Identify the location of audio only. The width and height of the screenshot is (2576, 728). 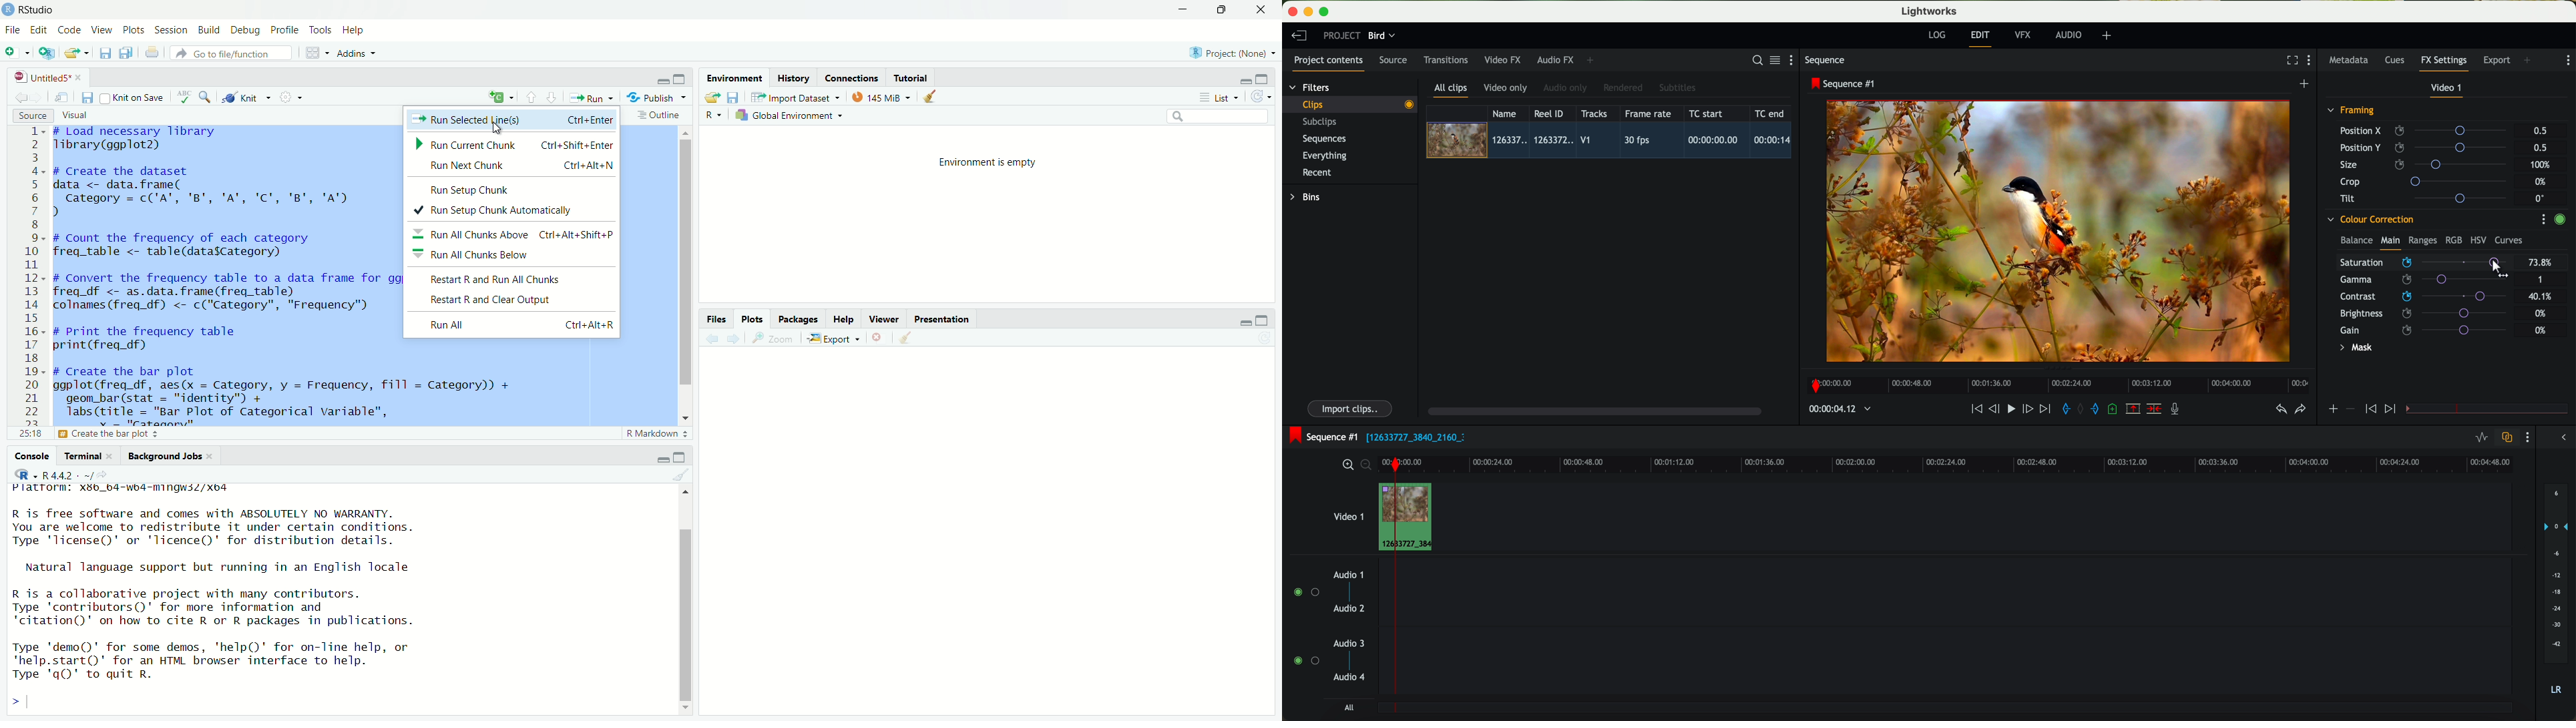
(1566, 88).